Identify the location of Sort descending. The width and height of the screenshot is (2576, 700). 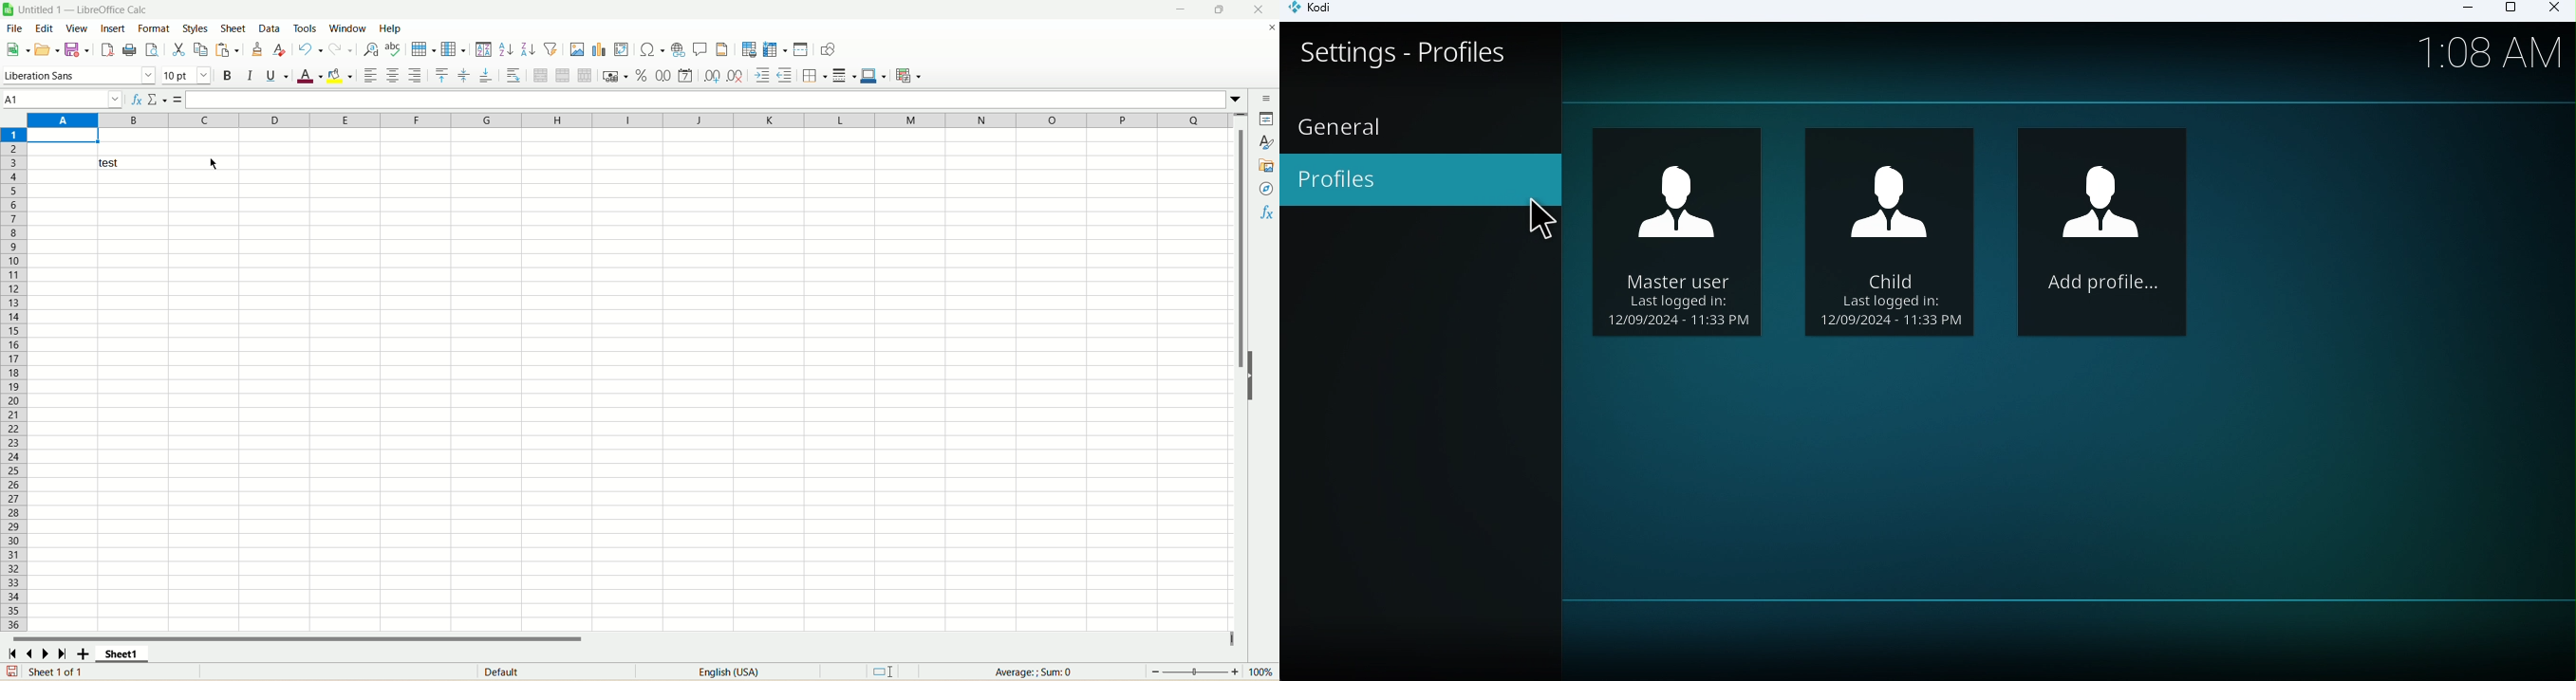
(529, 49).